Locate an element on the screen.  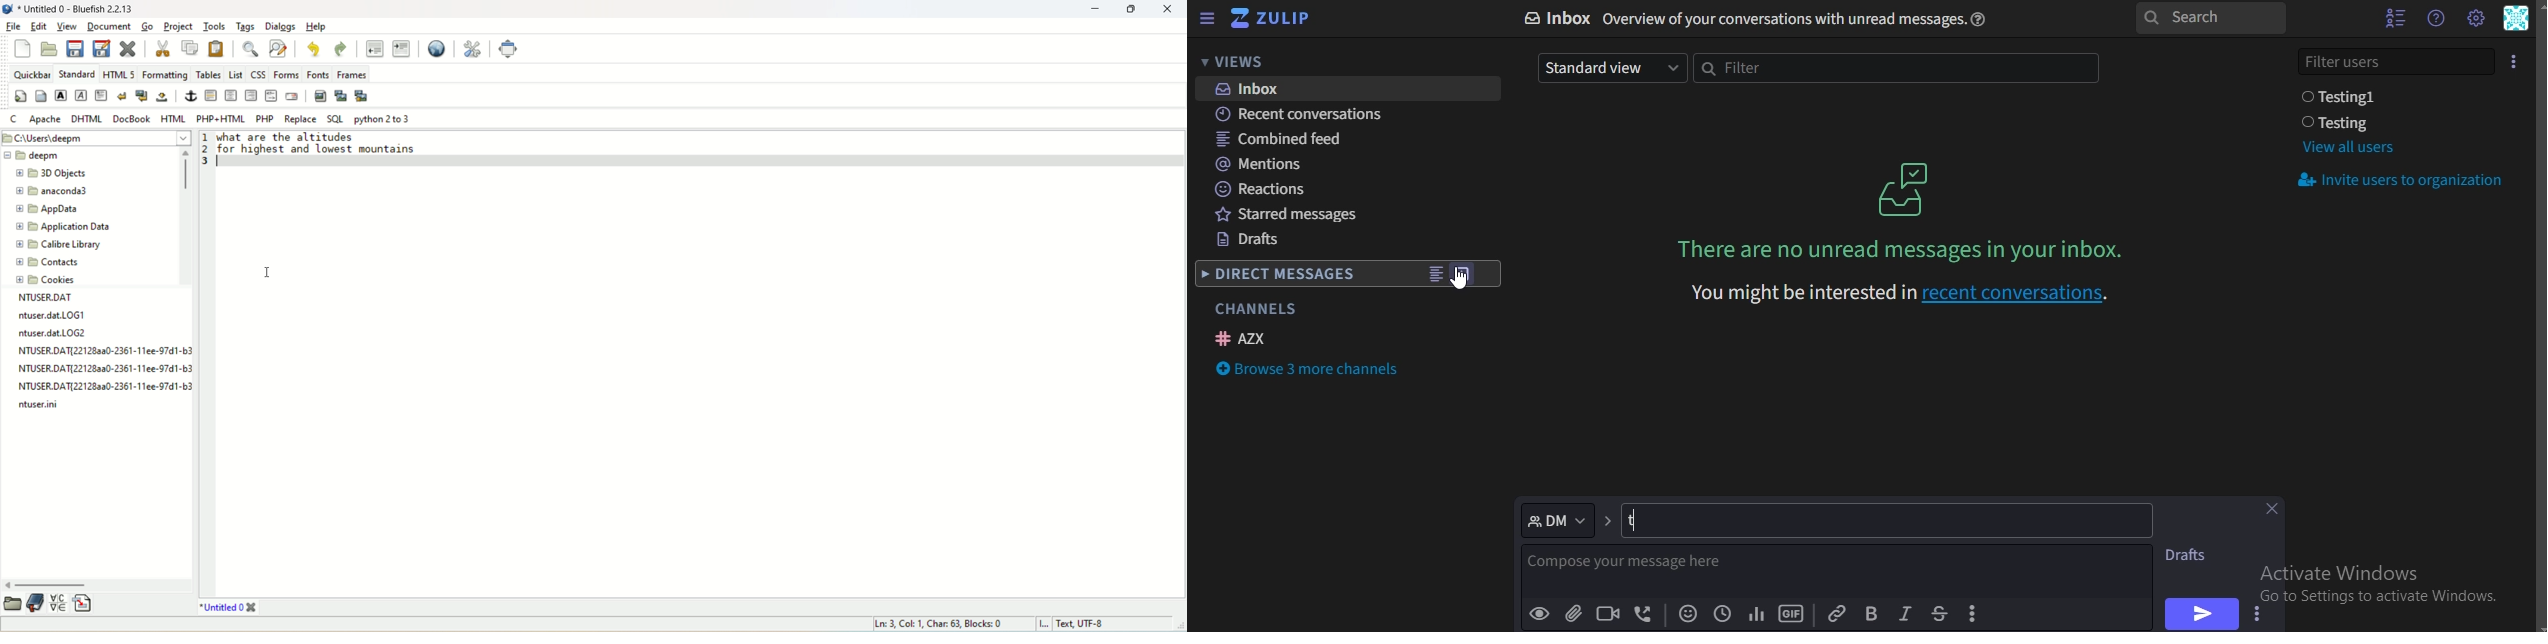
compose actions is located at coordinates (1975, 614).